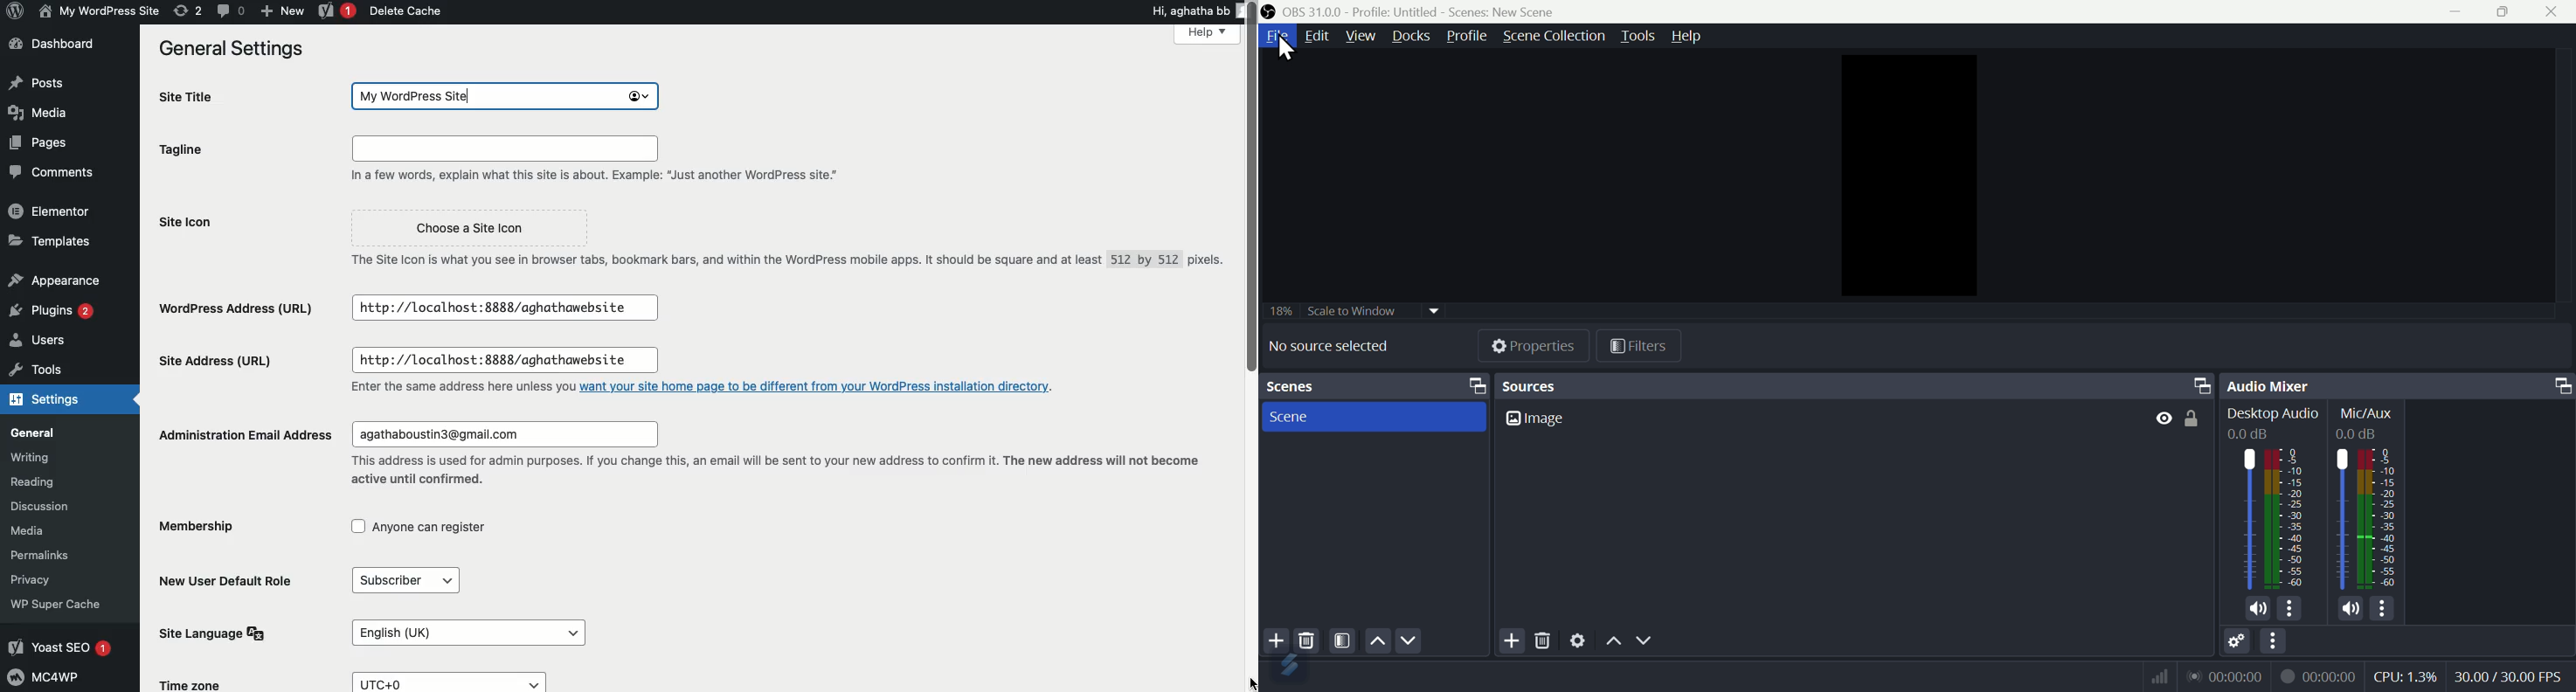  Describe the element at coordinates (589, 181) in the screenshot. I see `In a few words, explain what this site is about. Example: “Just another WordPress site."` at that location.